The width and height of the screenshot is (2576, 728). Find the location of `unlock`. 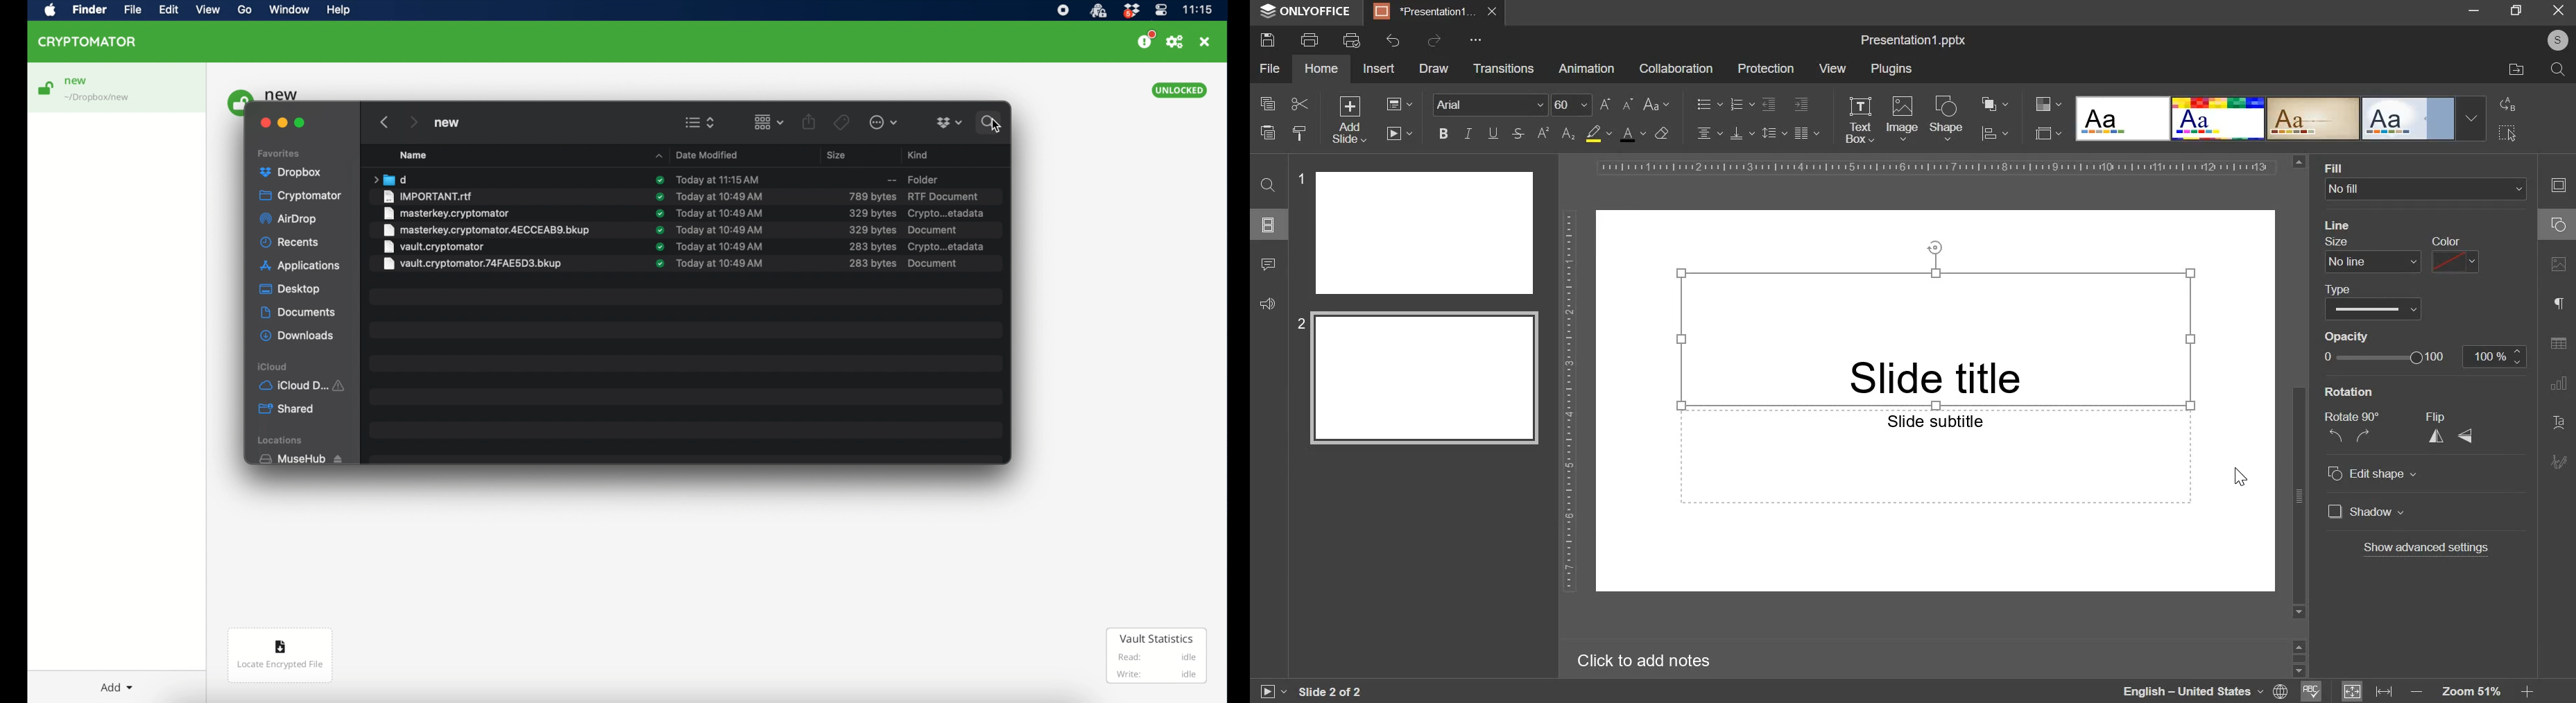

unlock is located at coordinates (45, 88).